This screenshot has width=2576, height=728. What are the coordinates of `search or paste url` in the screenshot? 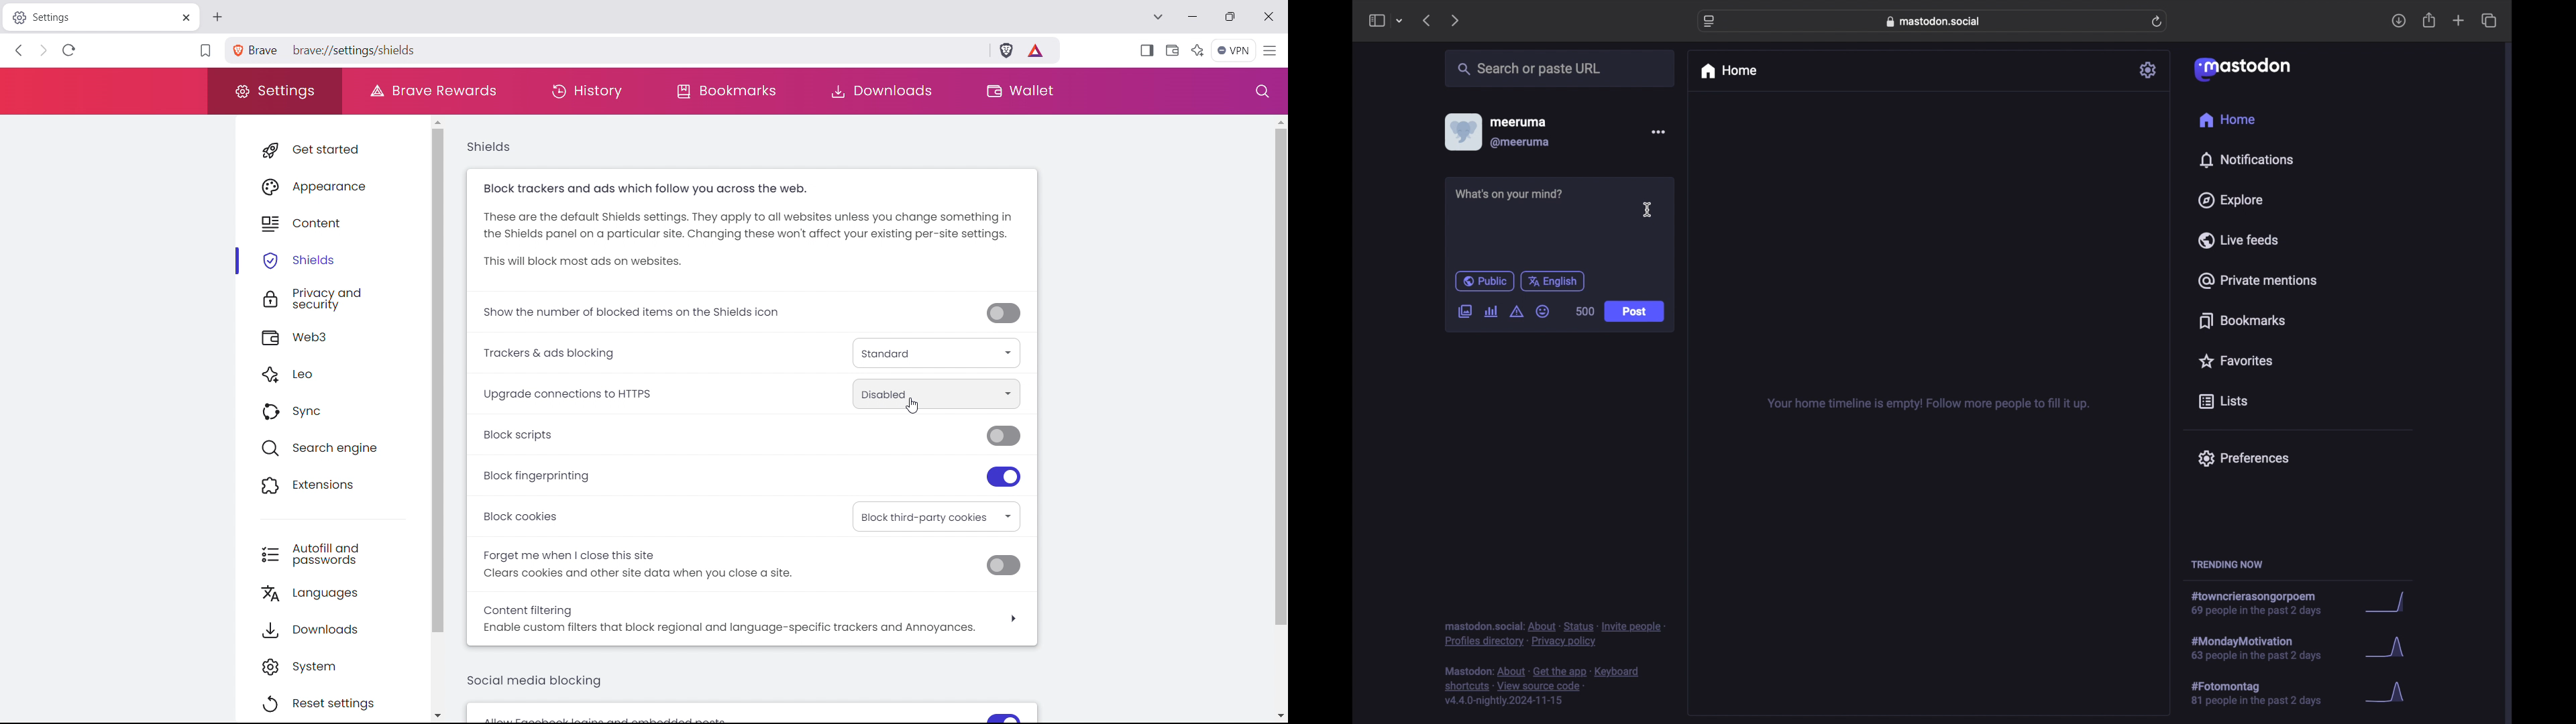 It's located at (1529, 69).